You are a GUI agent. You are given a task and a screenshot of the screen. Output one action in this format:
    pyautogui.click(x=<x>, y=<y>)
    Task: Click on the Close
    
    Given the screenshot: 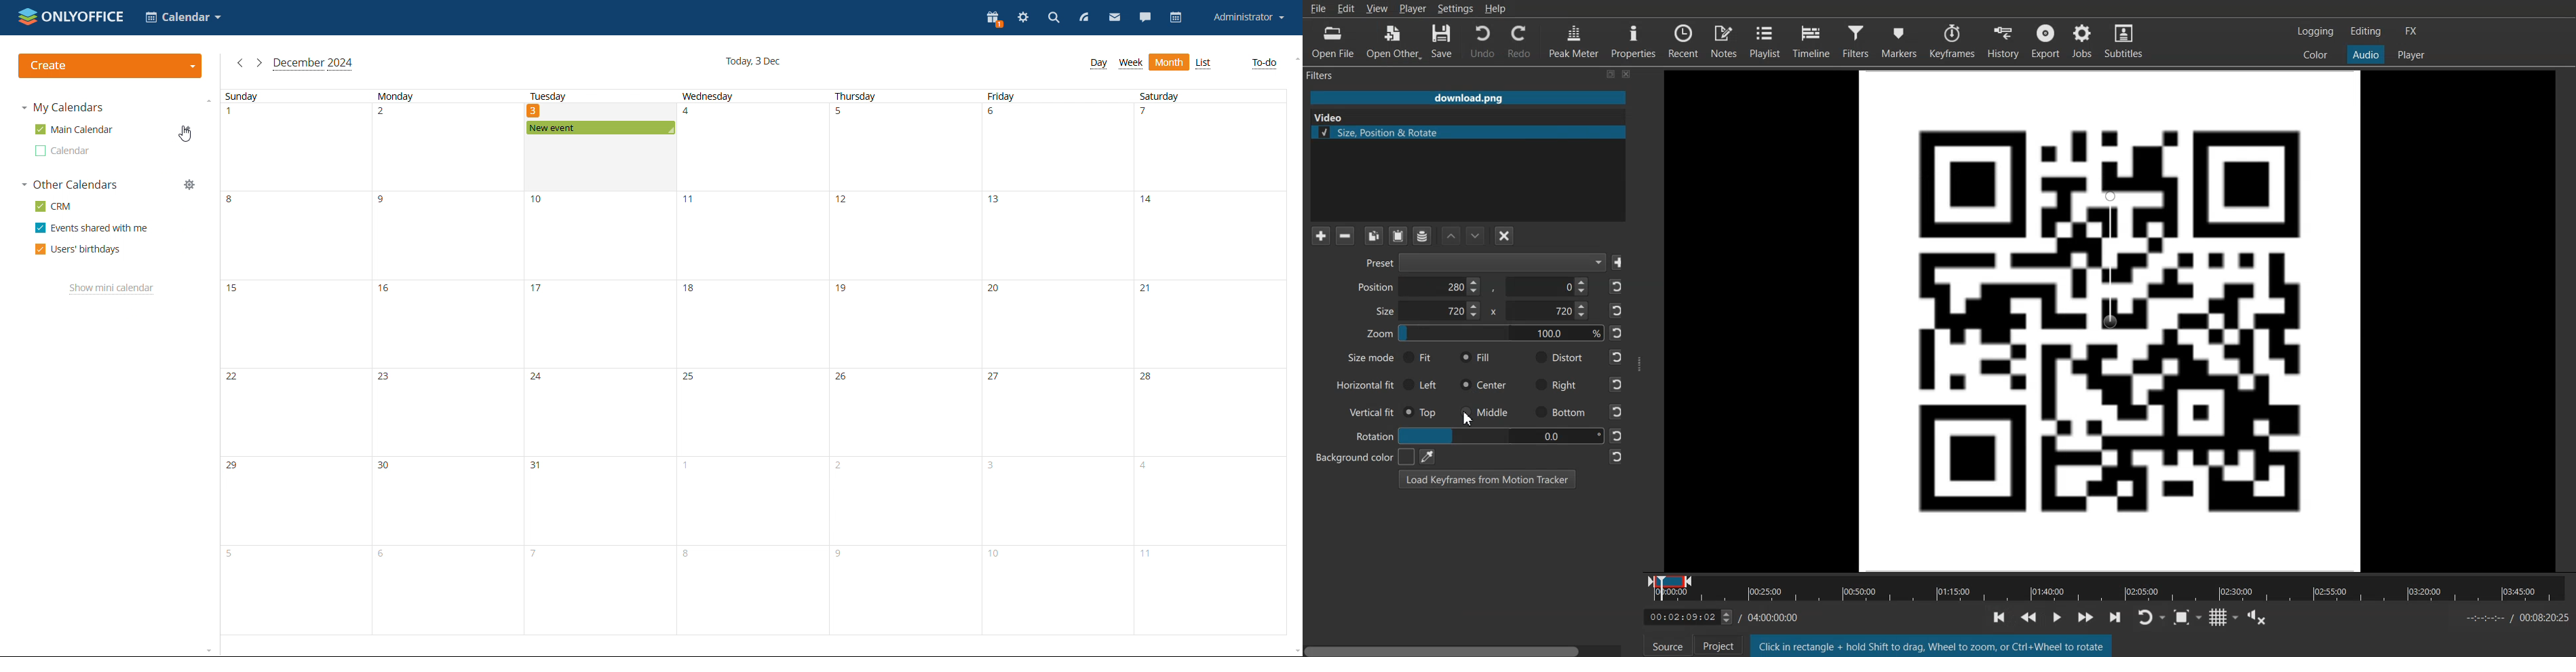 What is the action you would take?
    pyautogui.click(x=1628, y=74)
    